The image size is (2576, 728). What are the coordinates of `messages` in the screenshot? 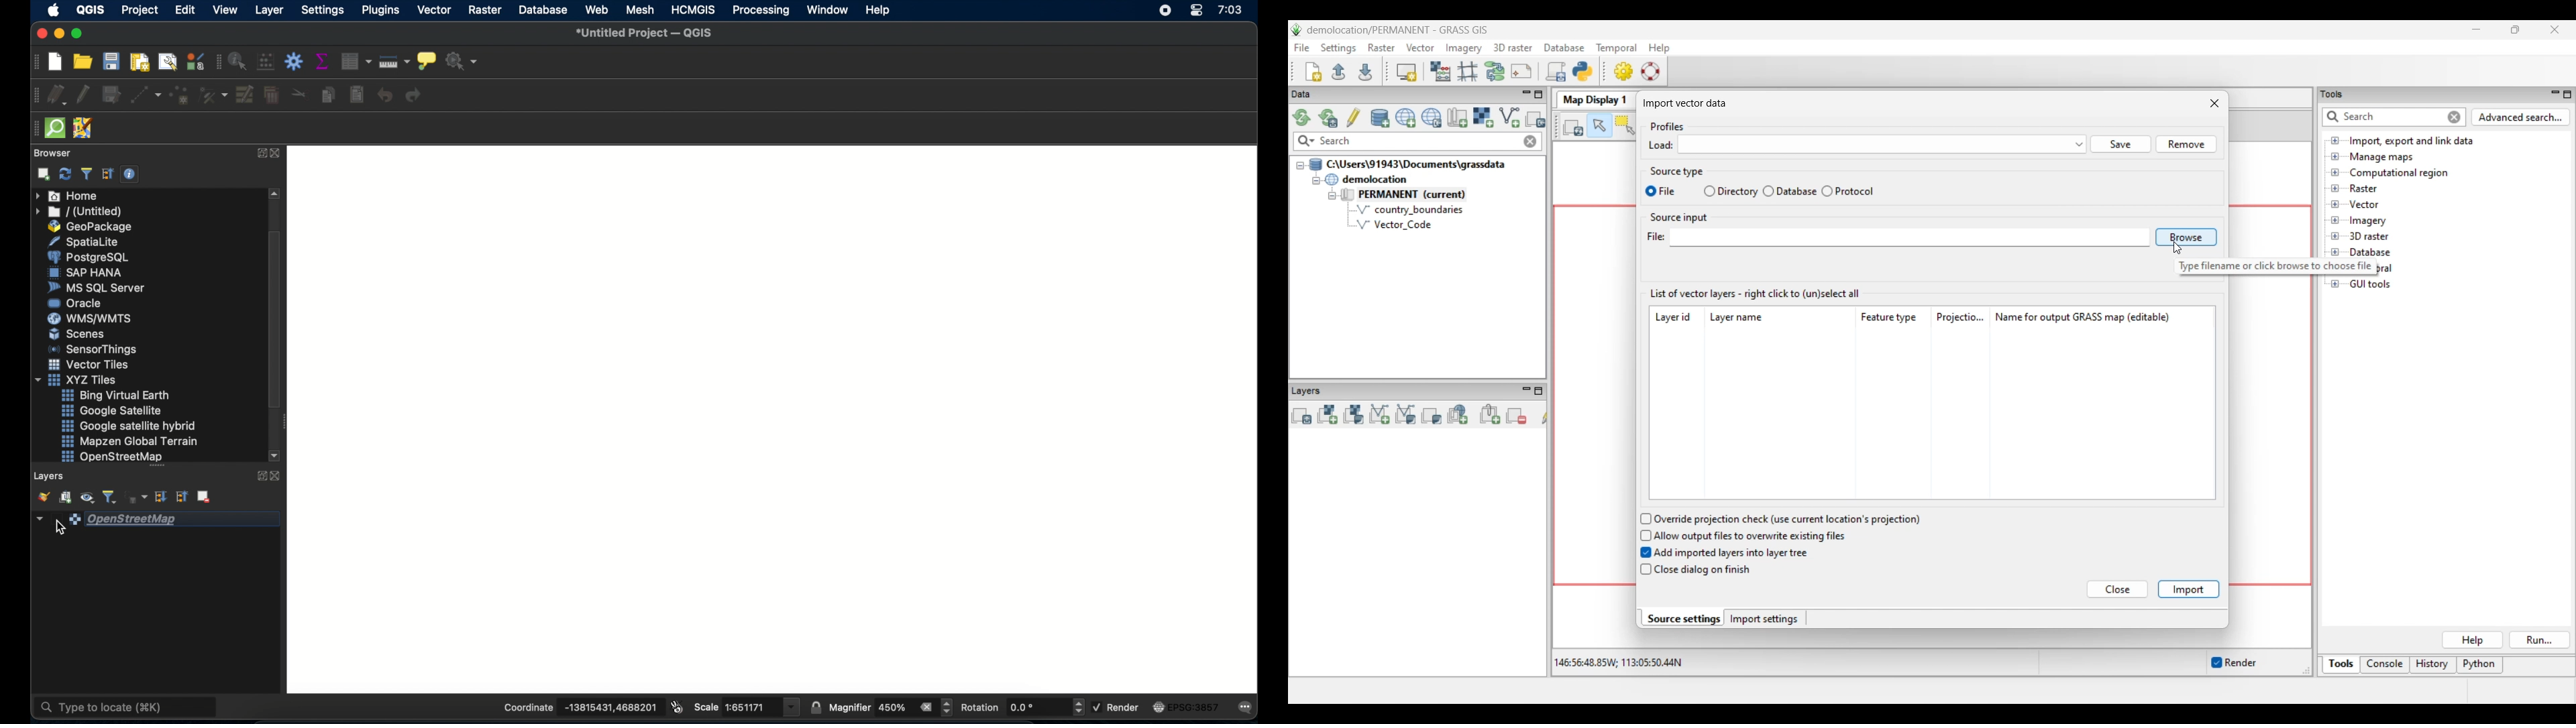 It's located at (1248, 709).